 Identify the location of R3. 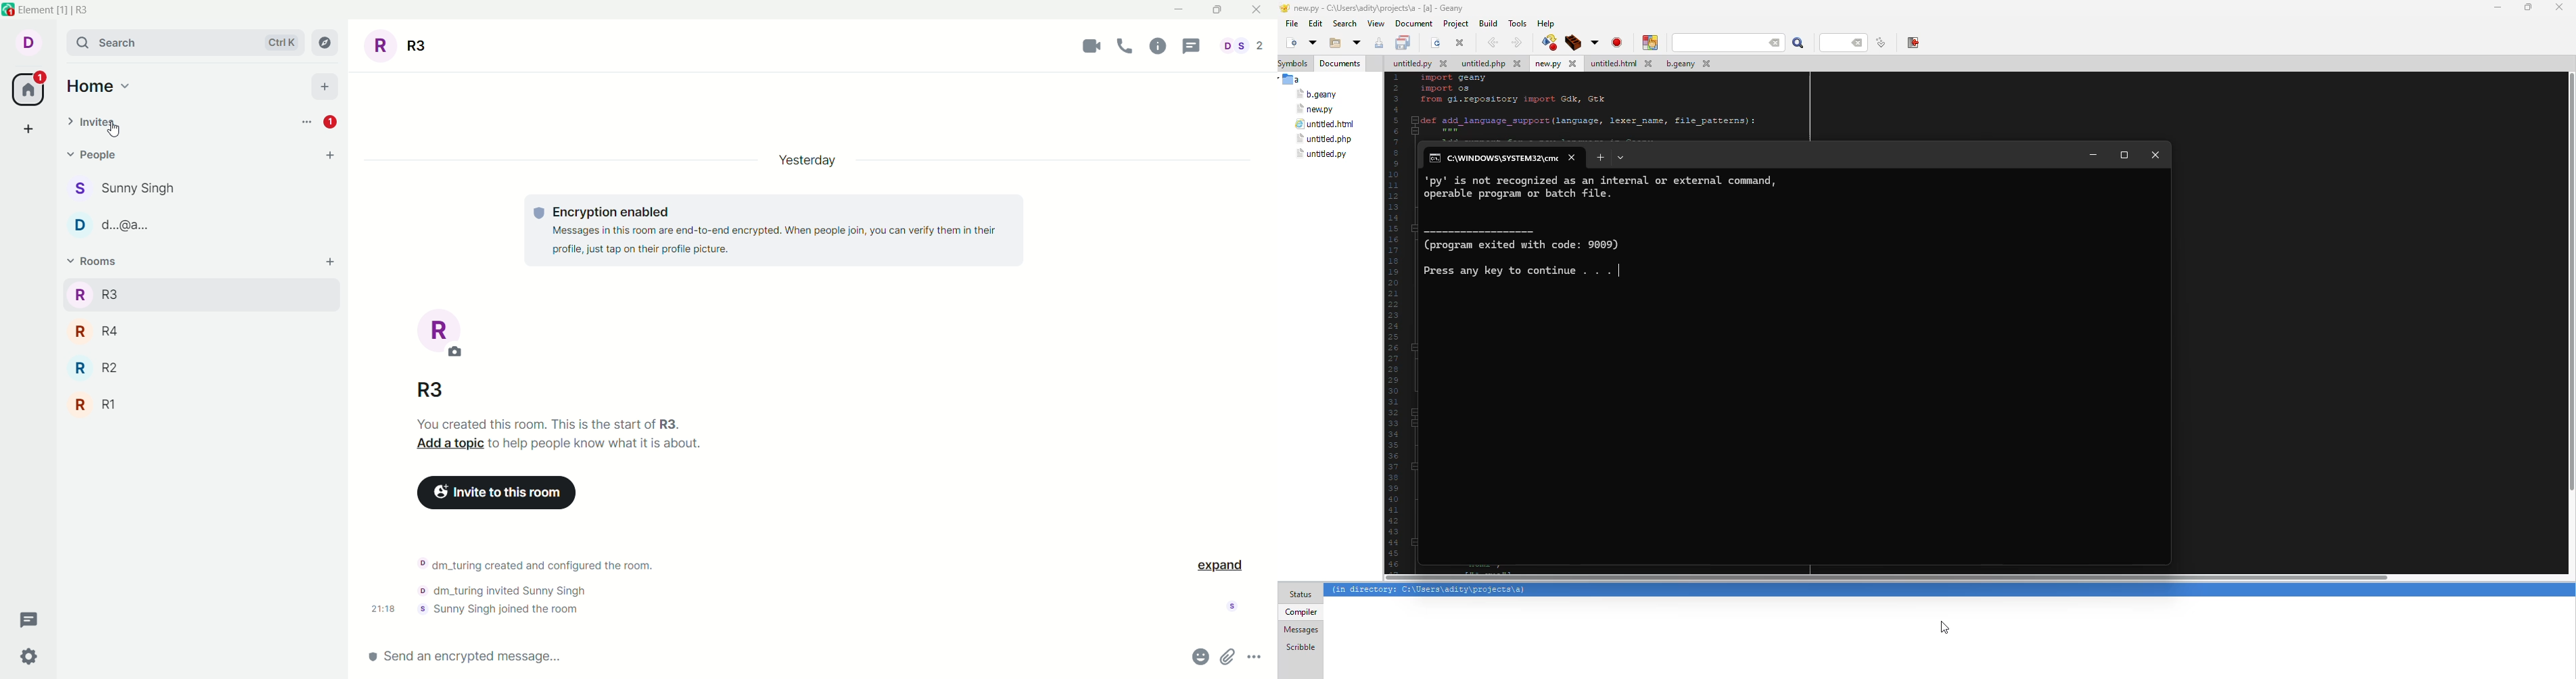
(431, 390).